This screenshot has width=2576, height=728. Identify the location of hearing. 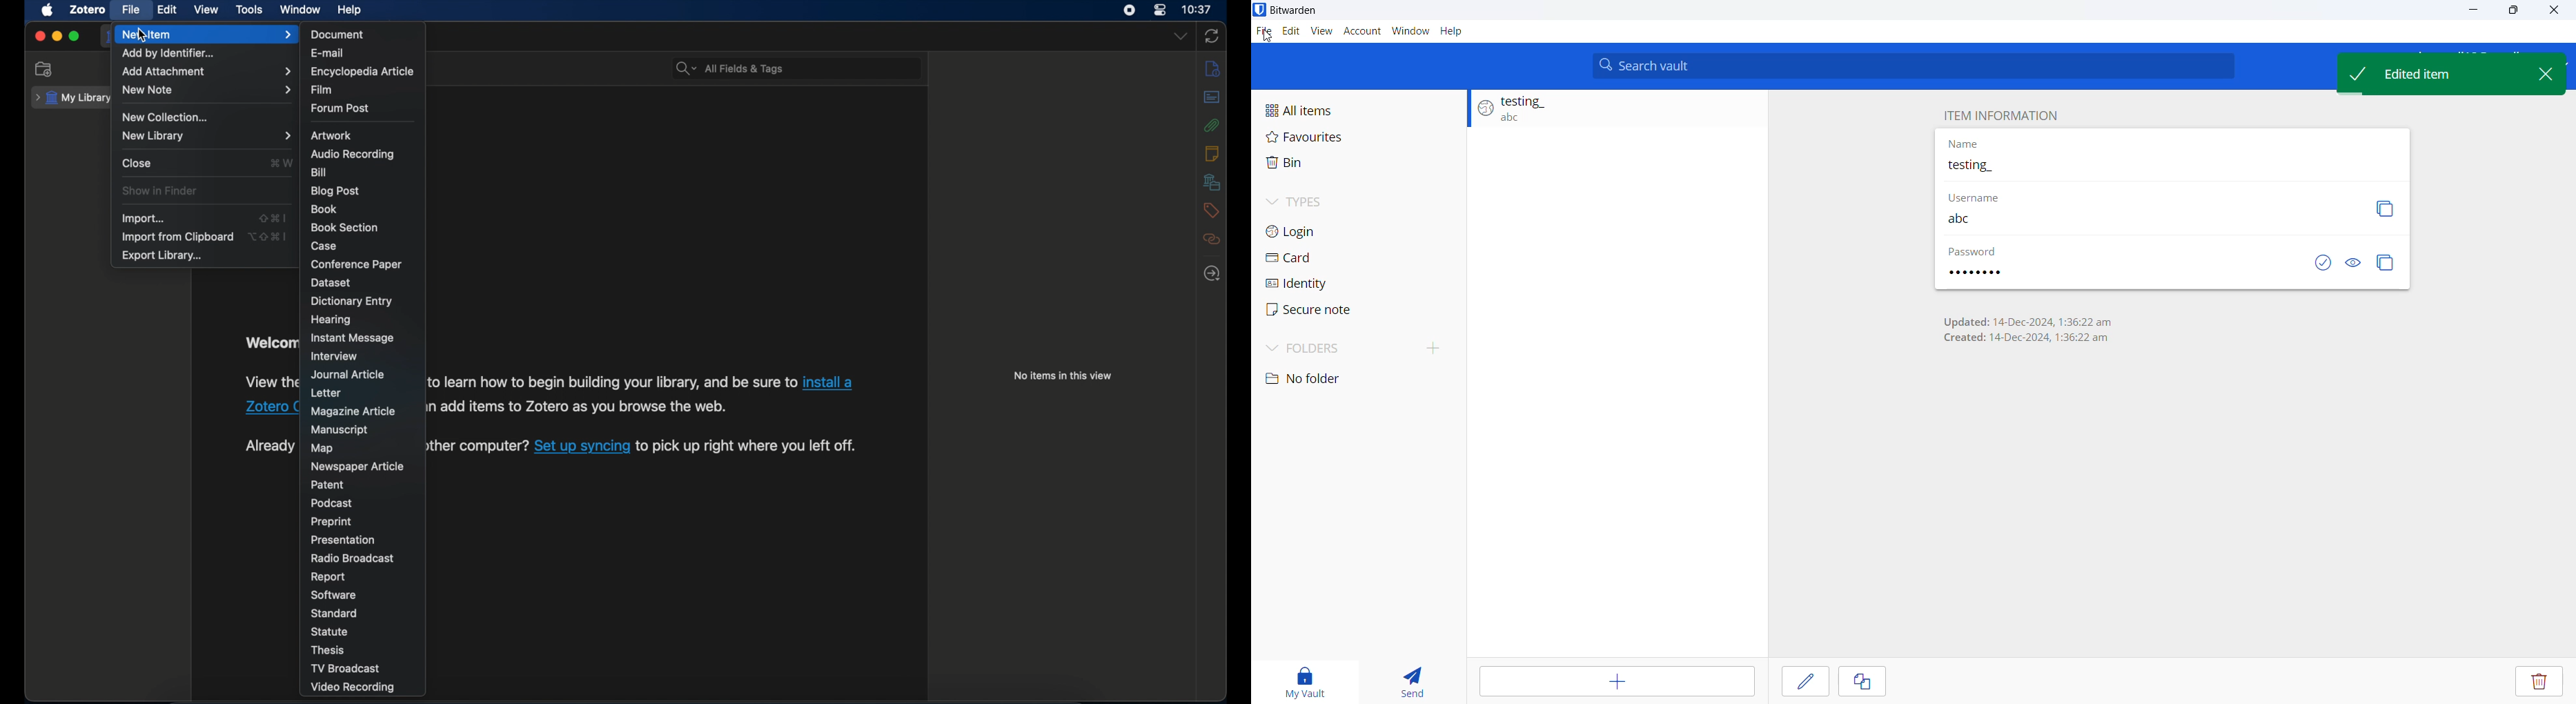
(332, 319).